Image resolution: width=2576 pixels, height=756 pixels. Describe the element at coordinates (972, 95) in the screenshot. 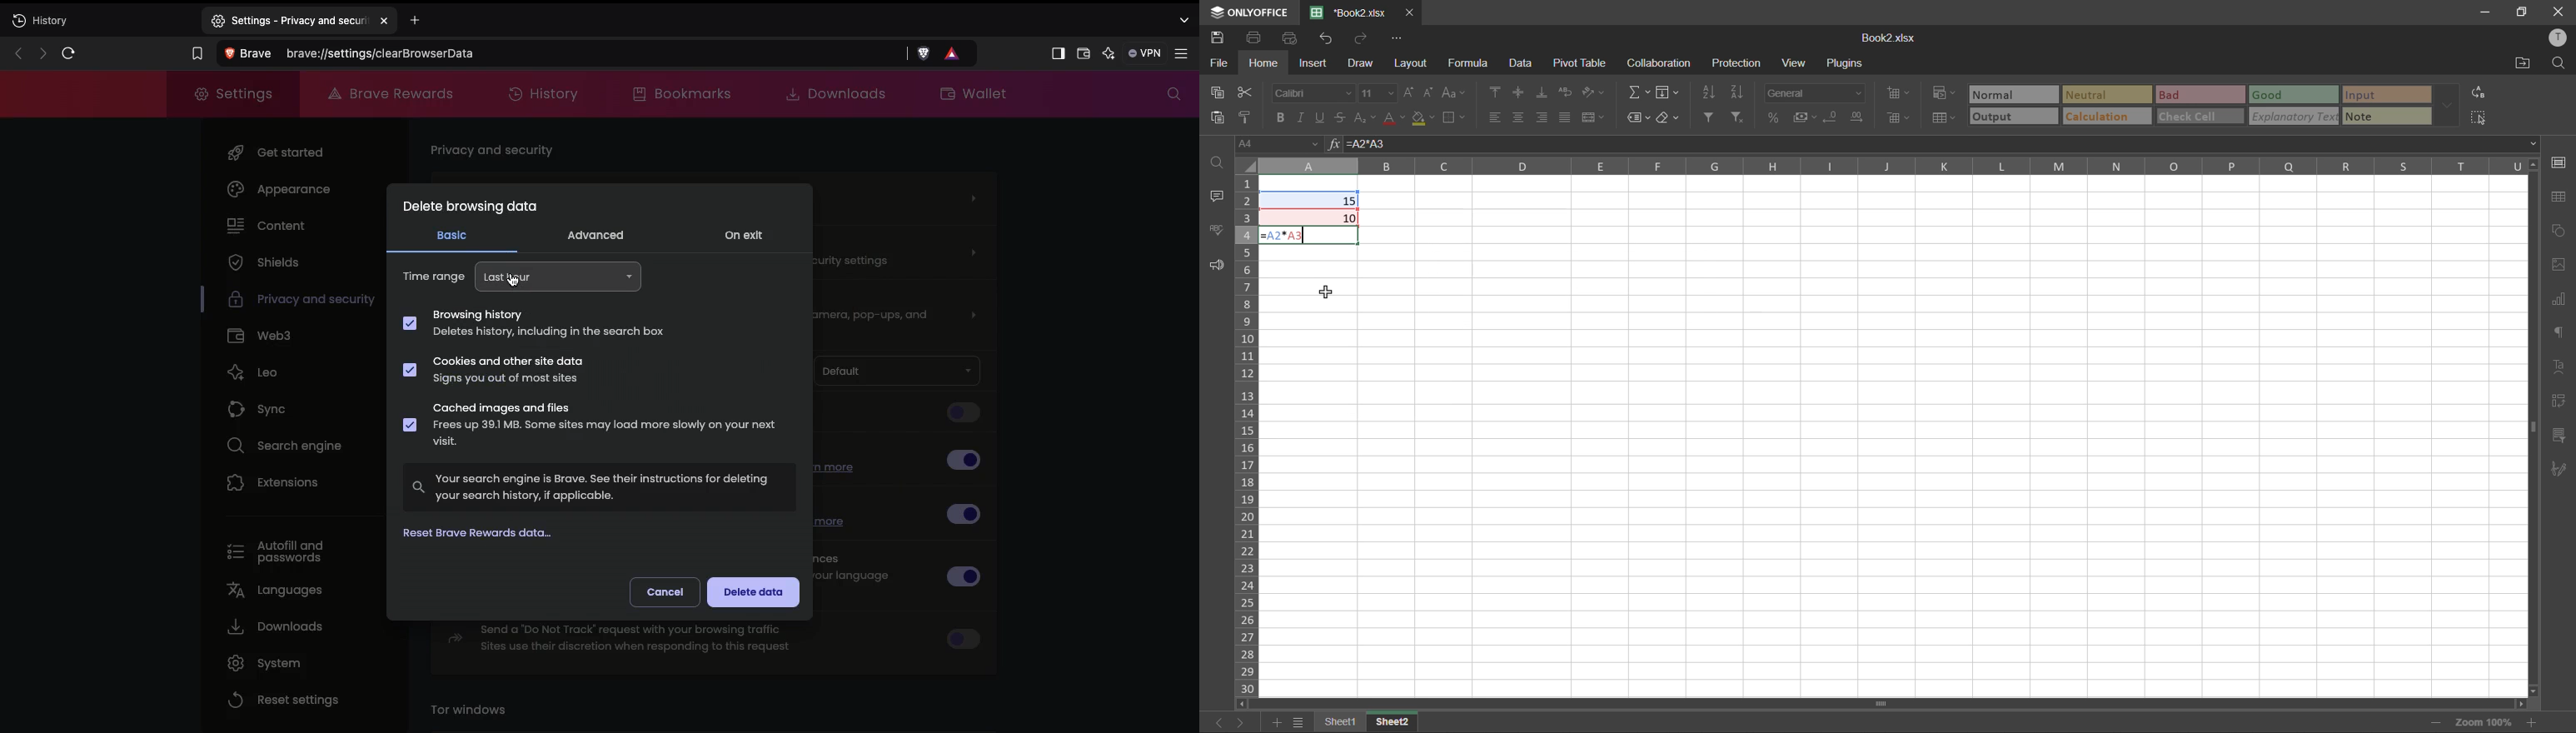

I see `Wallet` at that location.